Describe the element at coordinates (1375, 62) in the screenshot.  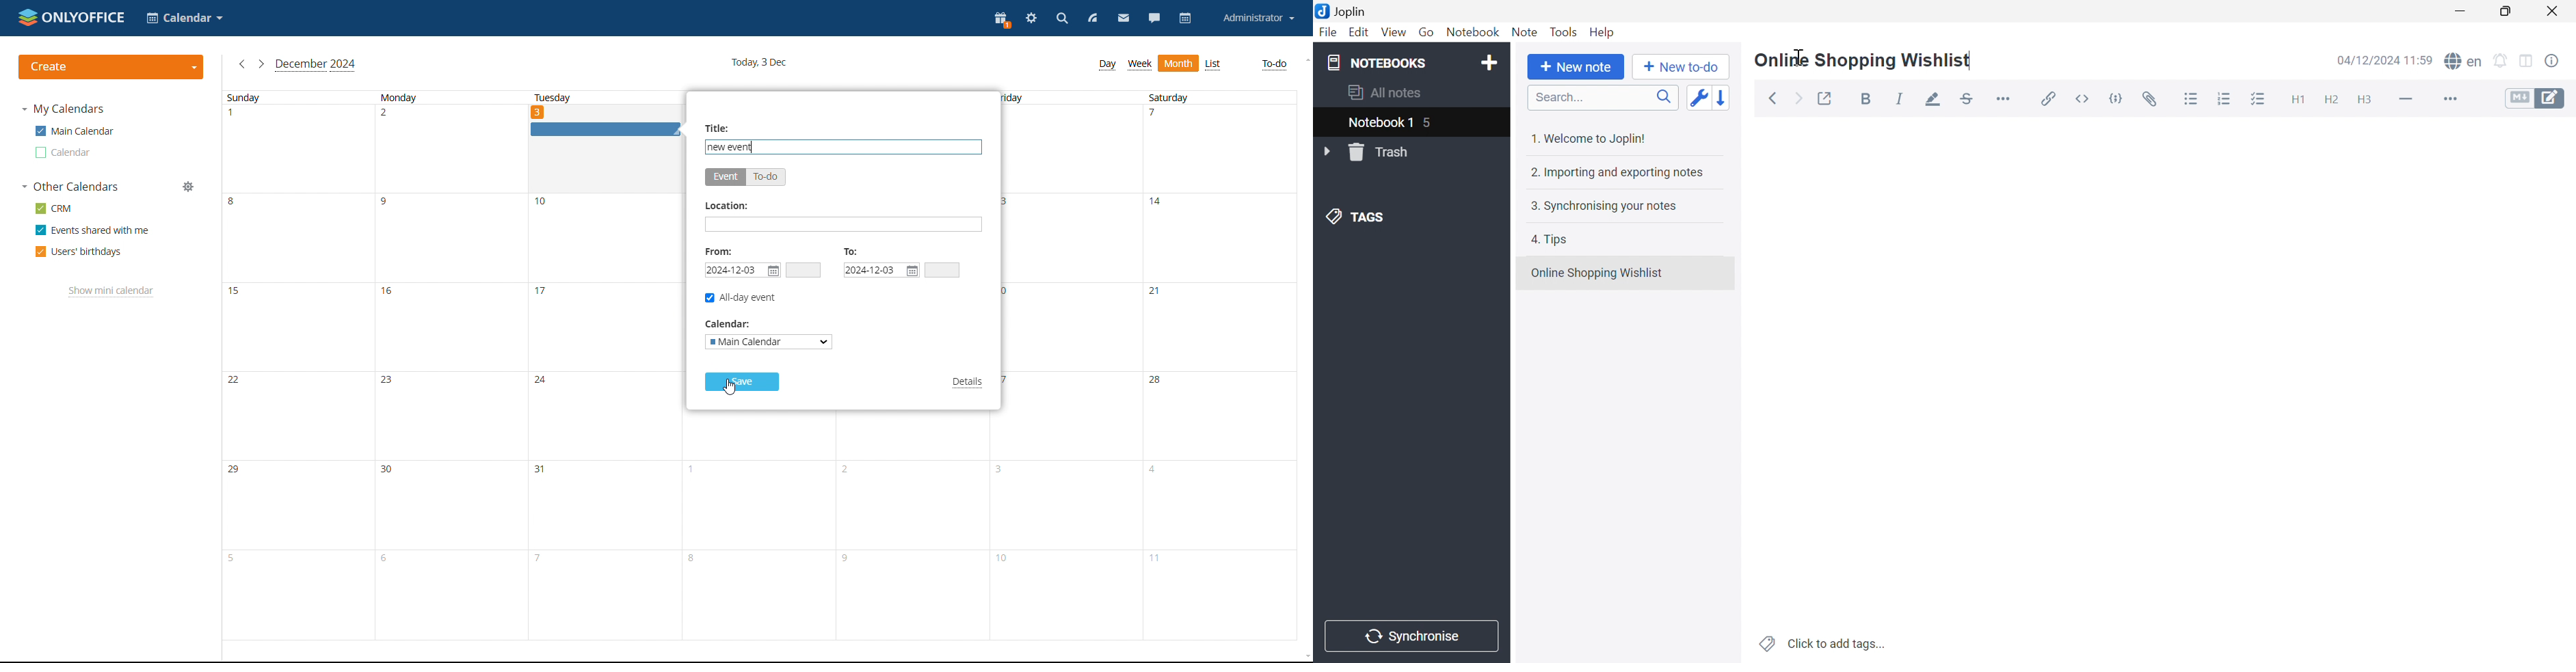
I see `NOTEBOOKS` at that location.